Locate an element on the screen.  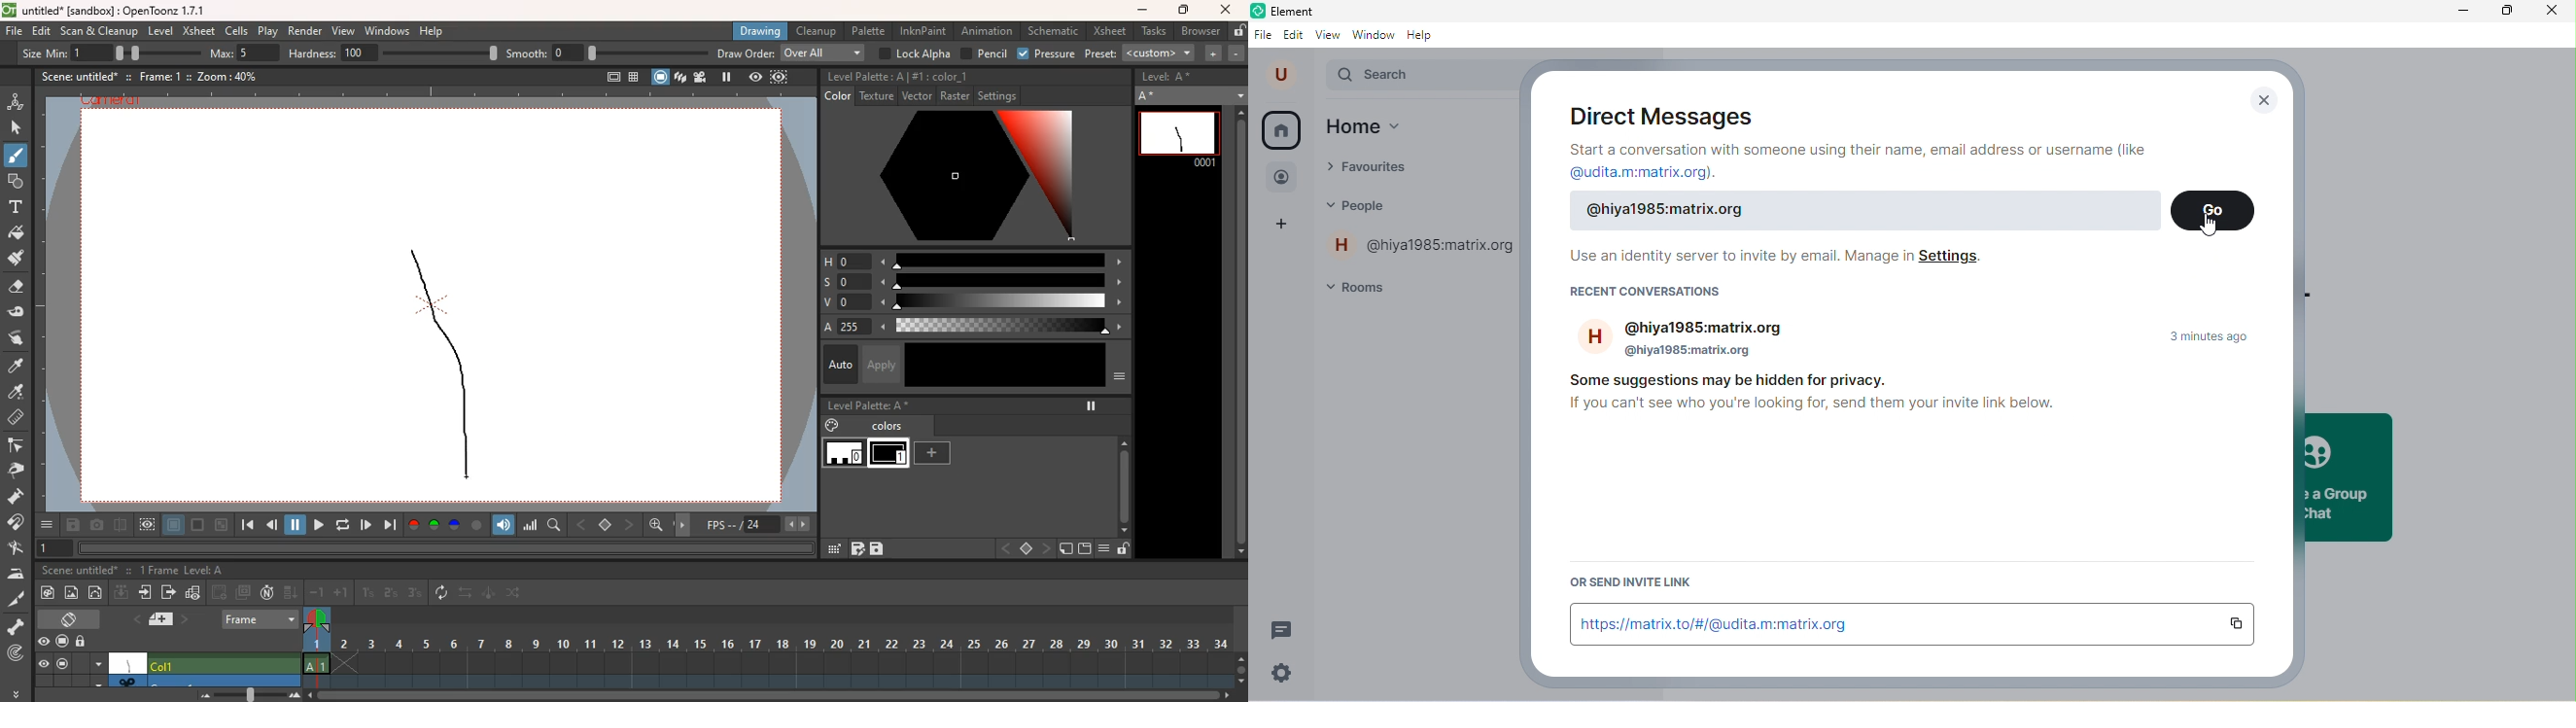
@hiya1985.matrix.org is located at coordinates (1871, 212).